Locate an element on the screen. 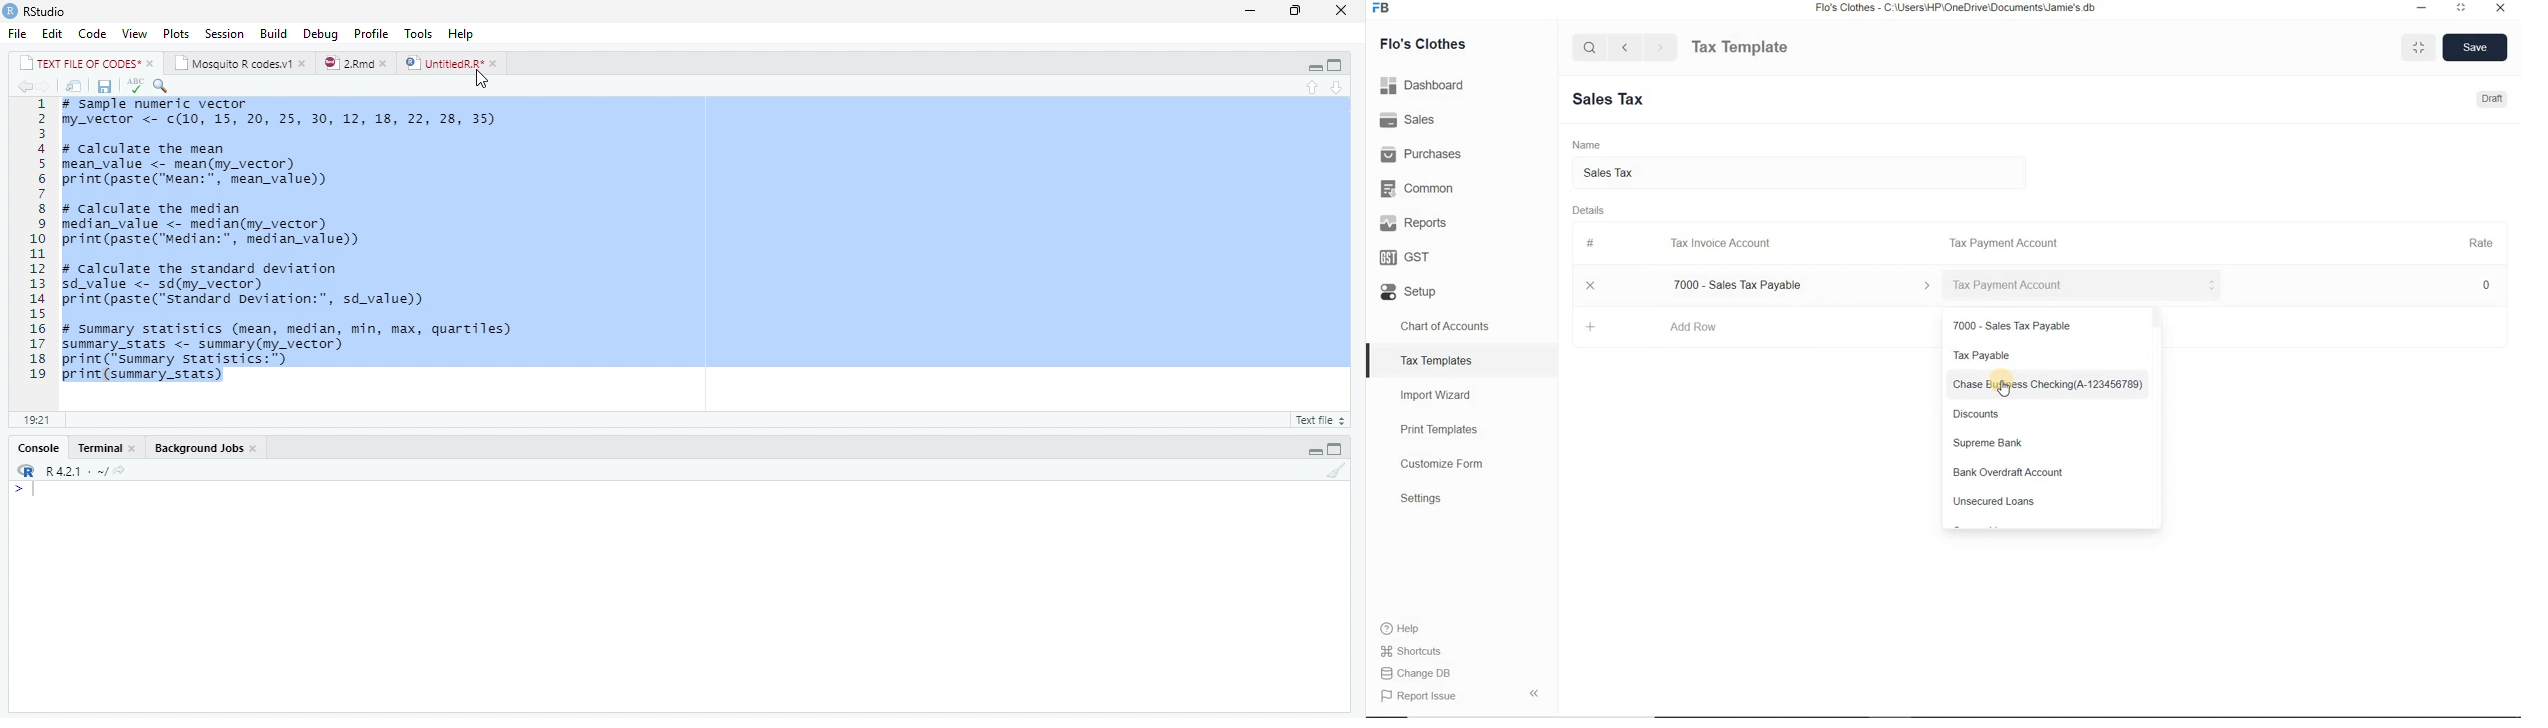 The image size is (2548, 728). 2.Rmd is located at coordinates (348, 63).